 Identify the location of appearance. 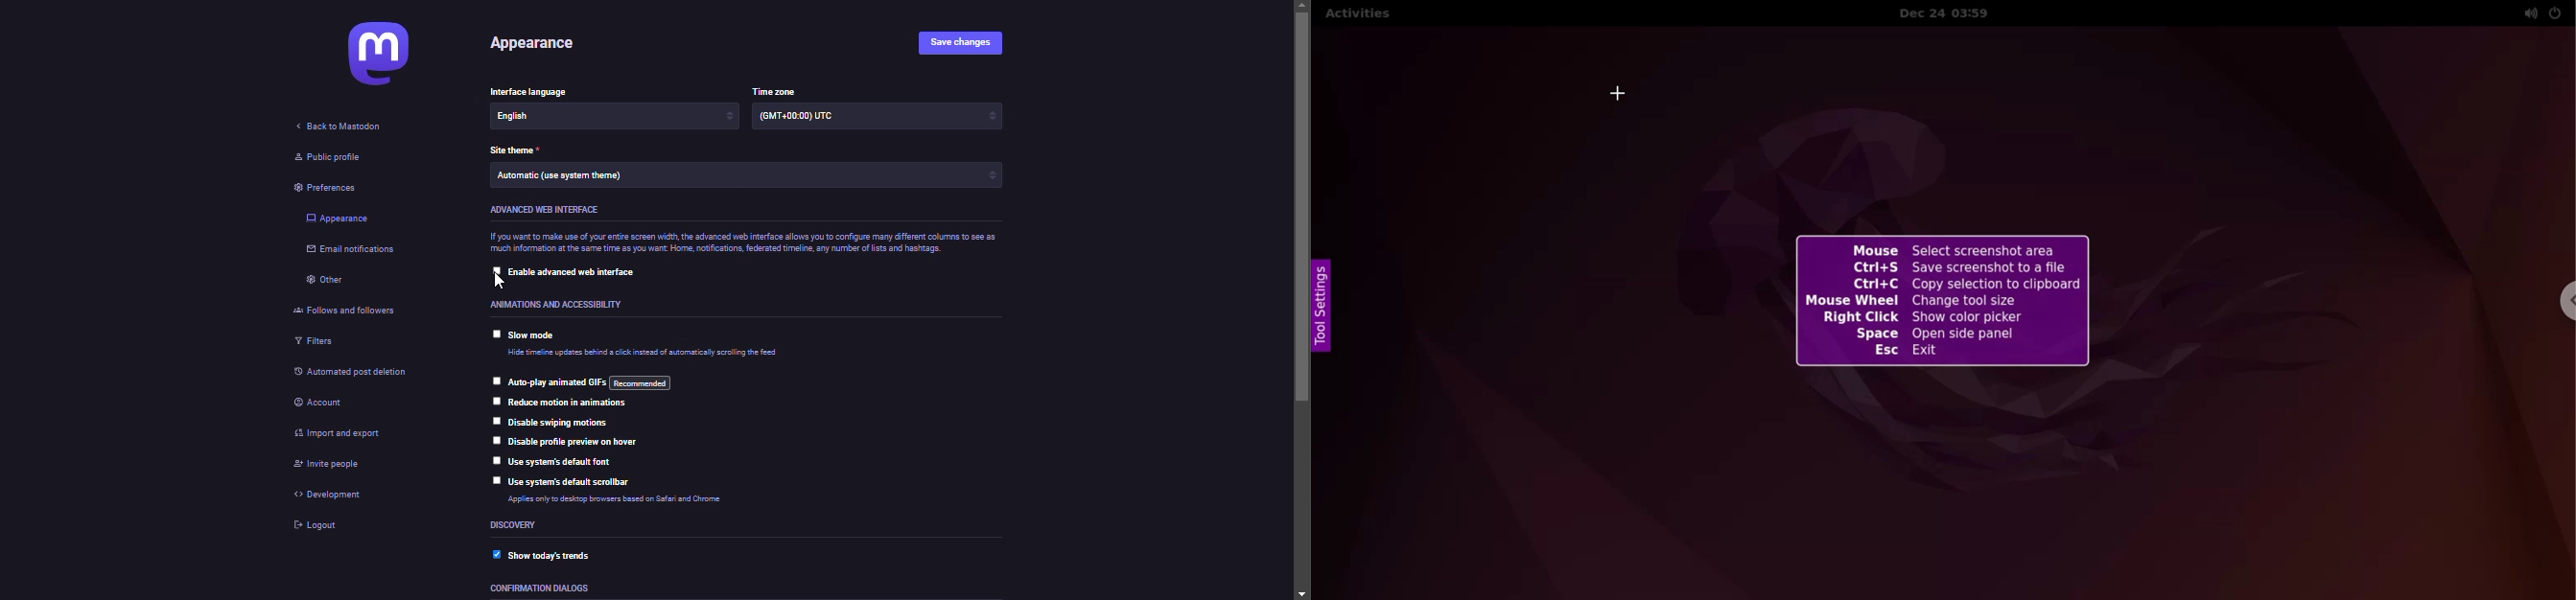
(536, 44).